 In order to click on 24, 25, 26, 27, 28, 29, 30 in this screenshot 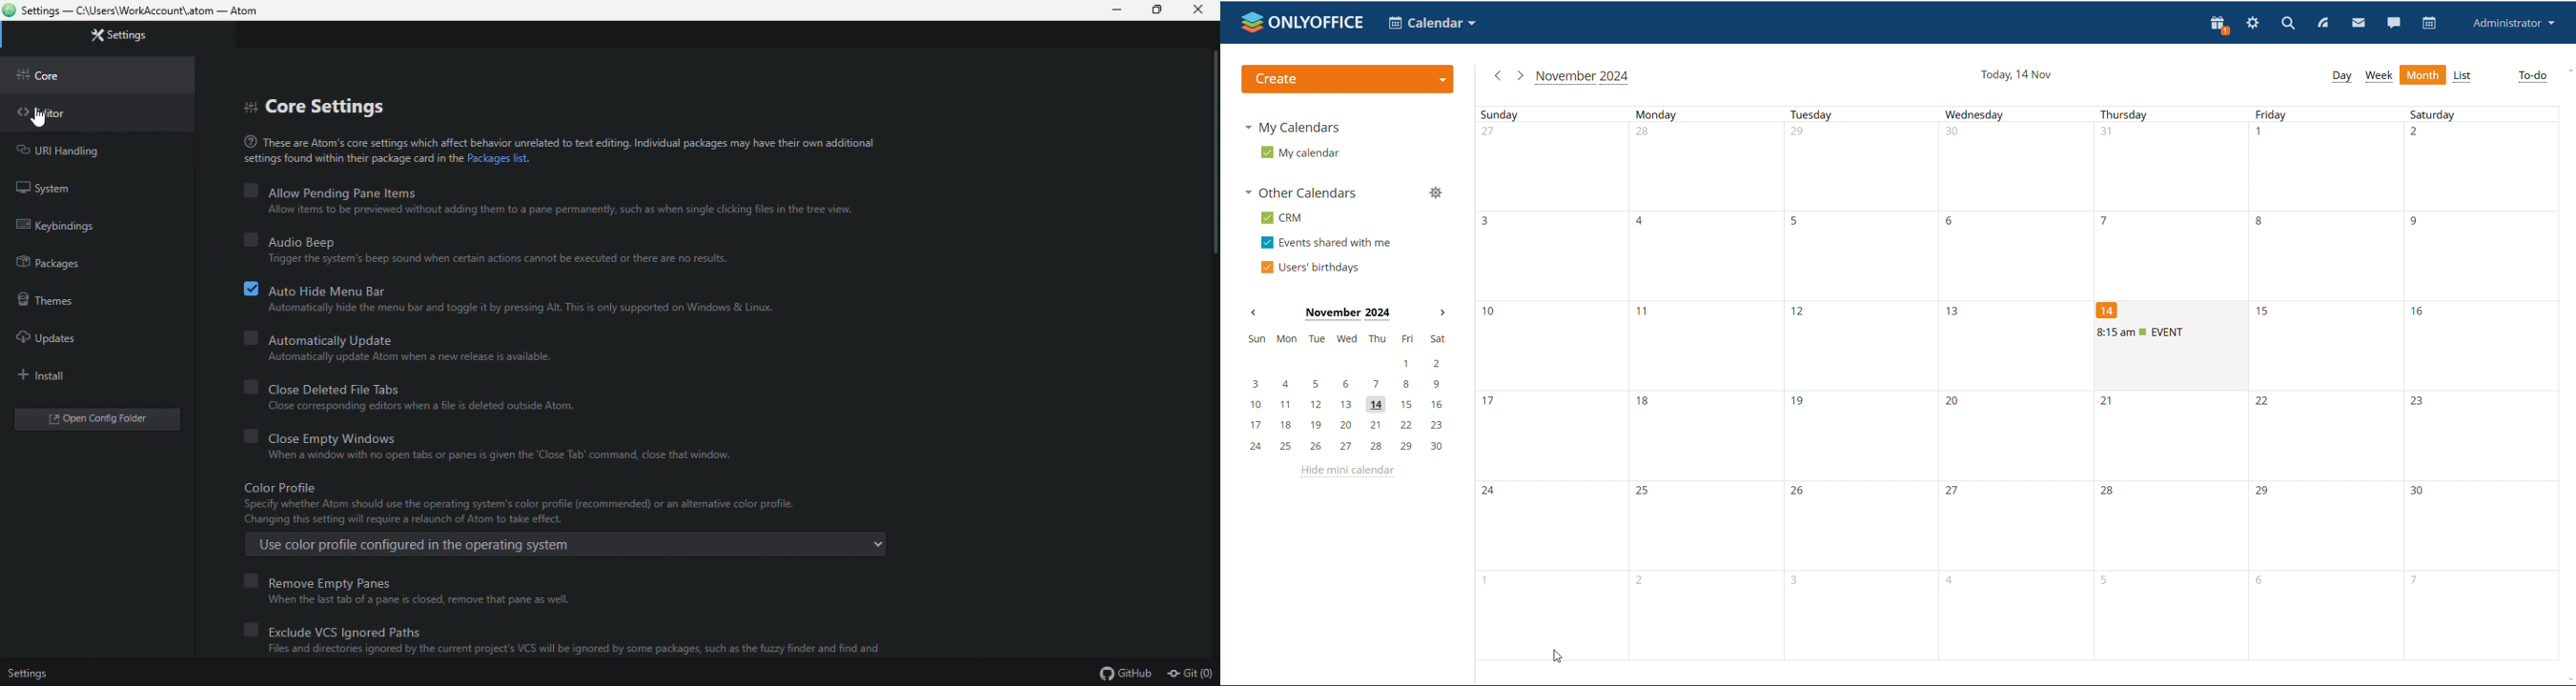, I will do `click(2023, 525)`.